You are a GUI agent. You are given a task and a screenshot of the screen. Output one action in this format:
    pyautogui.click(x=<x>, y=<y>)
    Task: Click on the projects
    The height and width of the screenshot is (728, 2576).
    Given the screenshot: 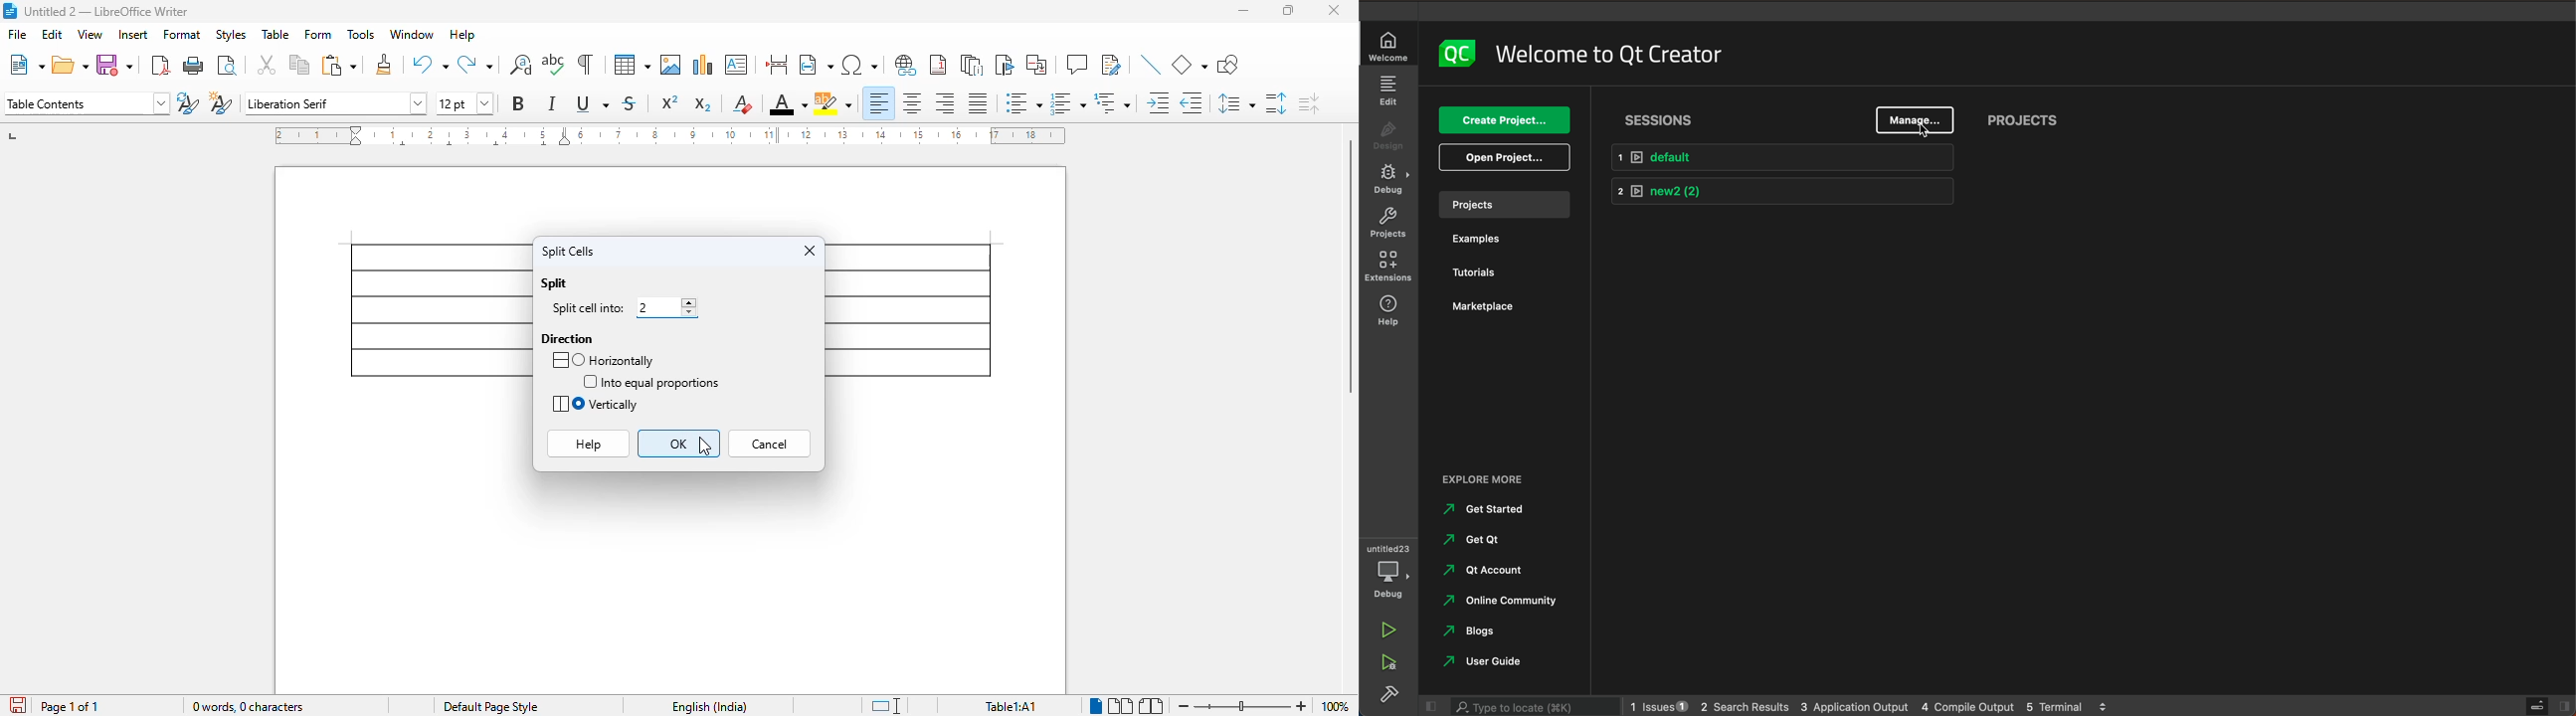 What is the action you would take?
    pyautogui.click(x=1505, y=207)
    